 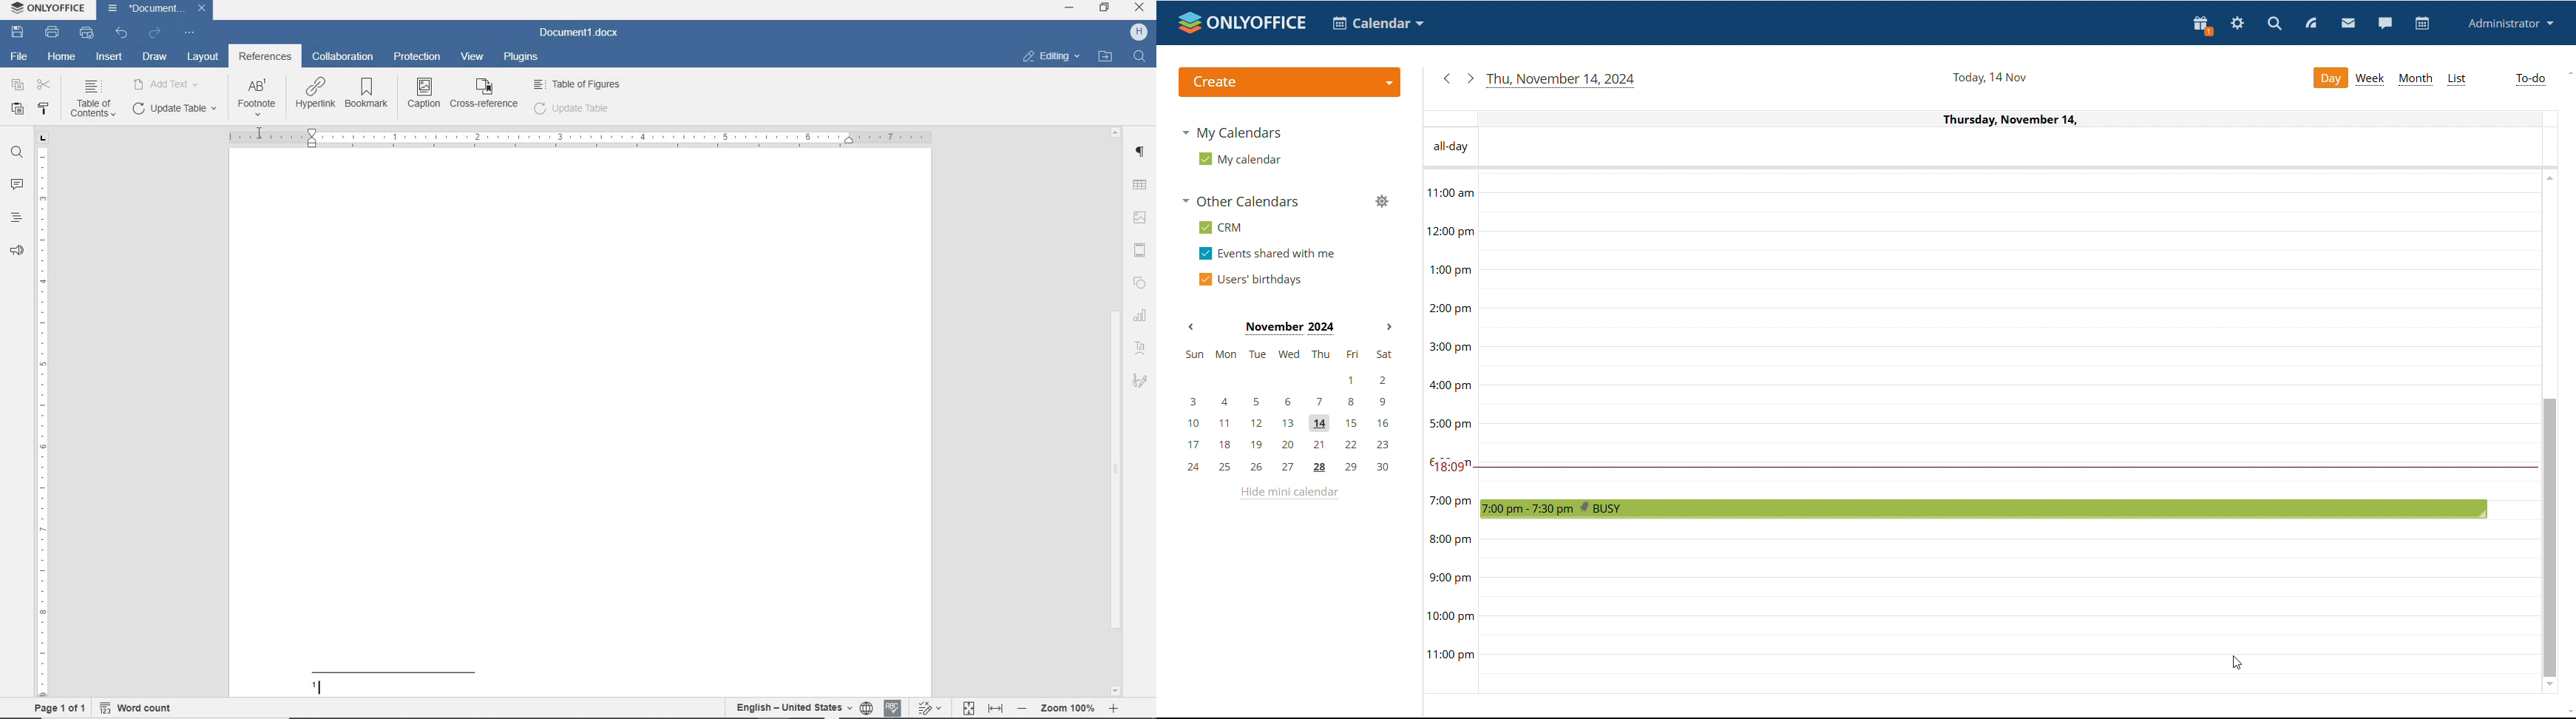 What do you see at coordinates (1988, 78) in the screenshot?
I see `current date` at bounding box center [1988, 78].